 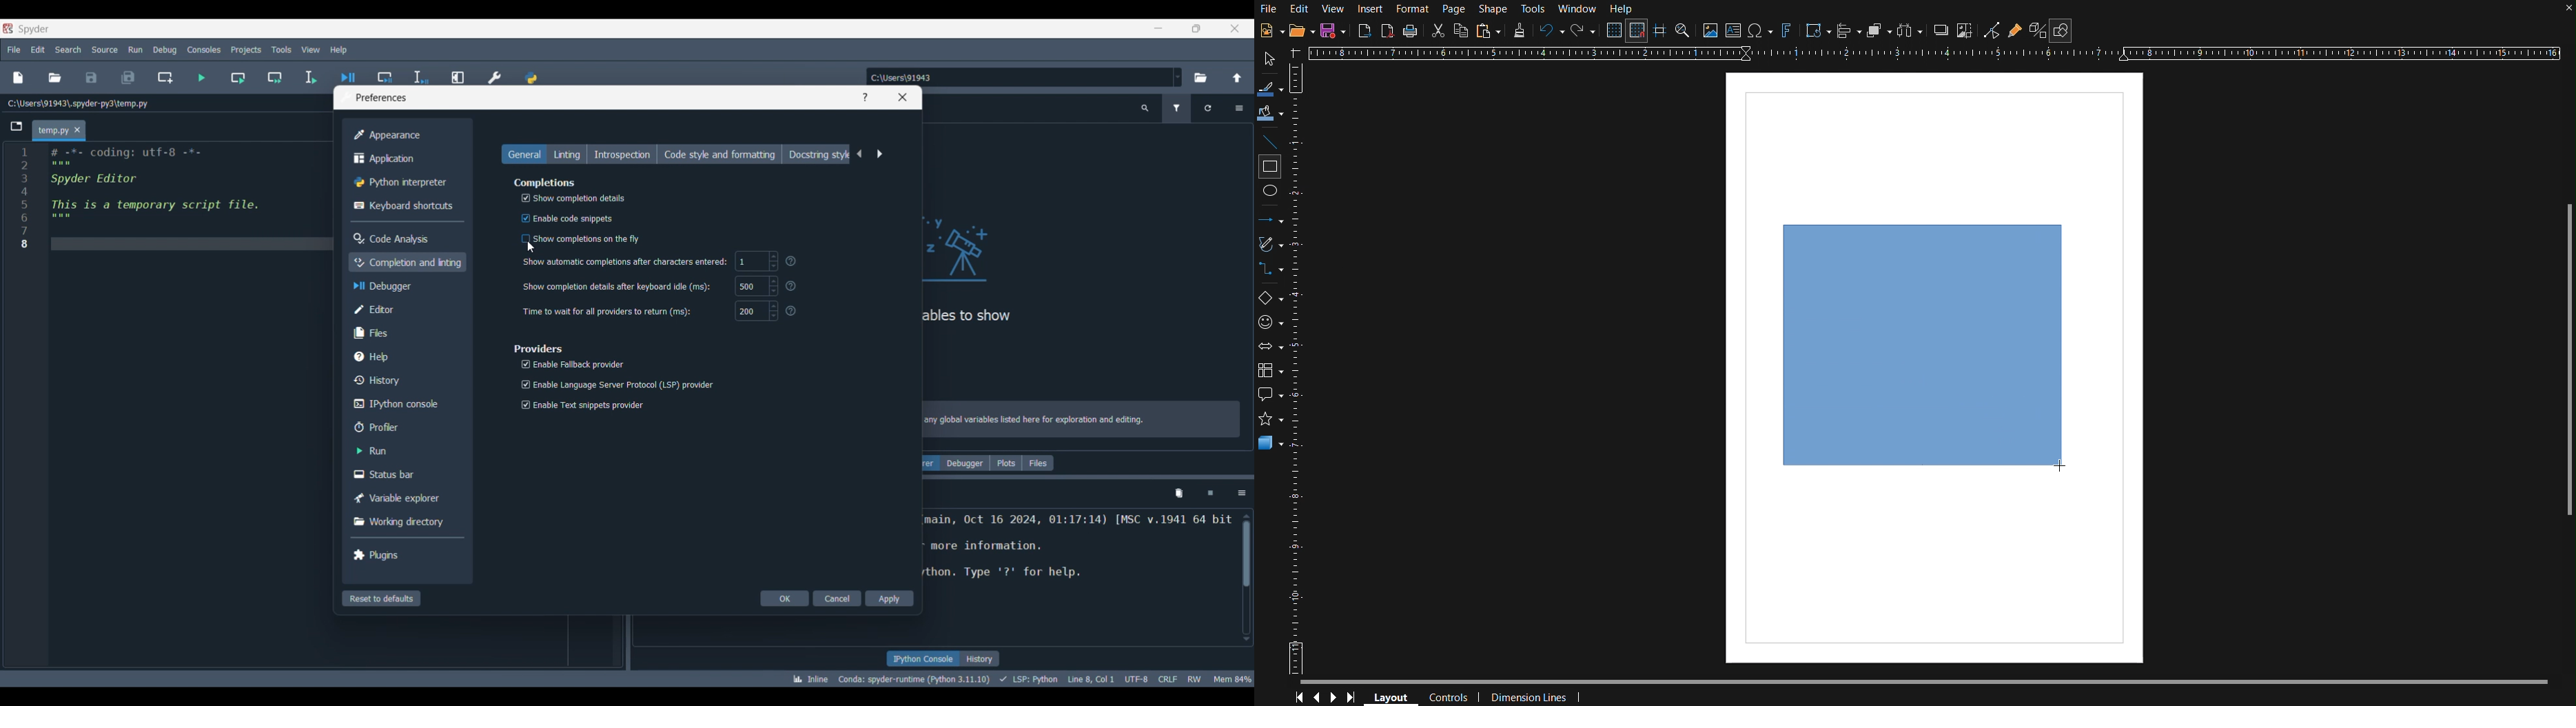 What do you see at coordinates (1410, 32) in the screenshot?
I see `Print` at bounding box center [1410, 32].